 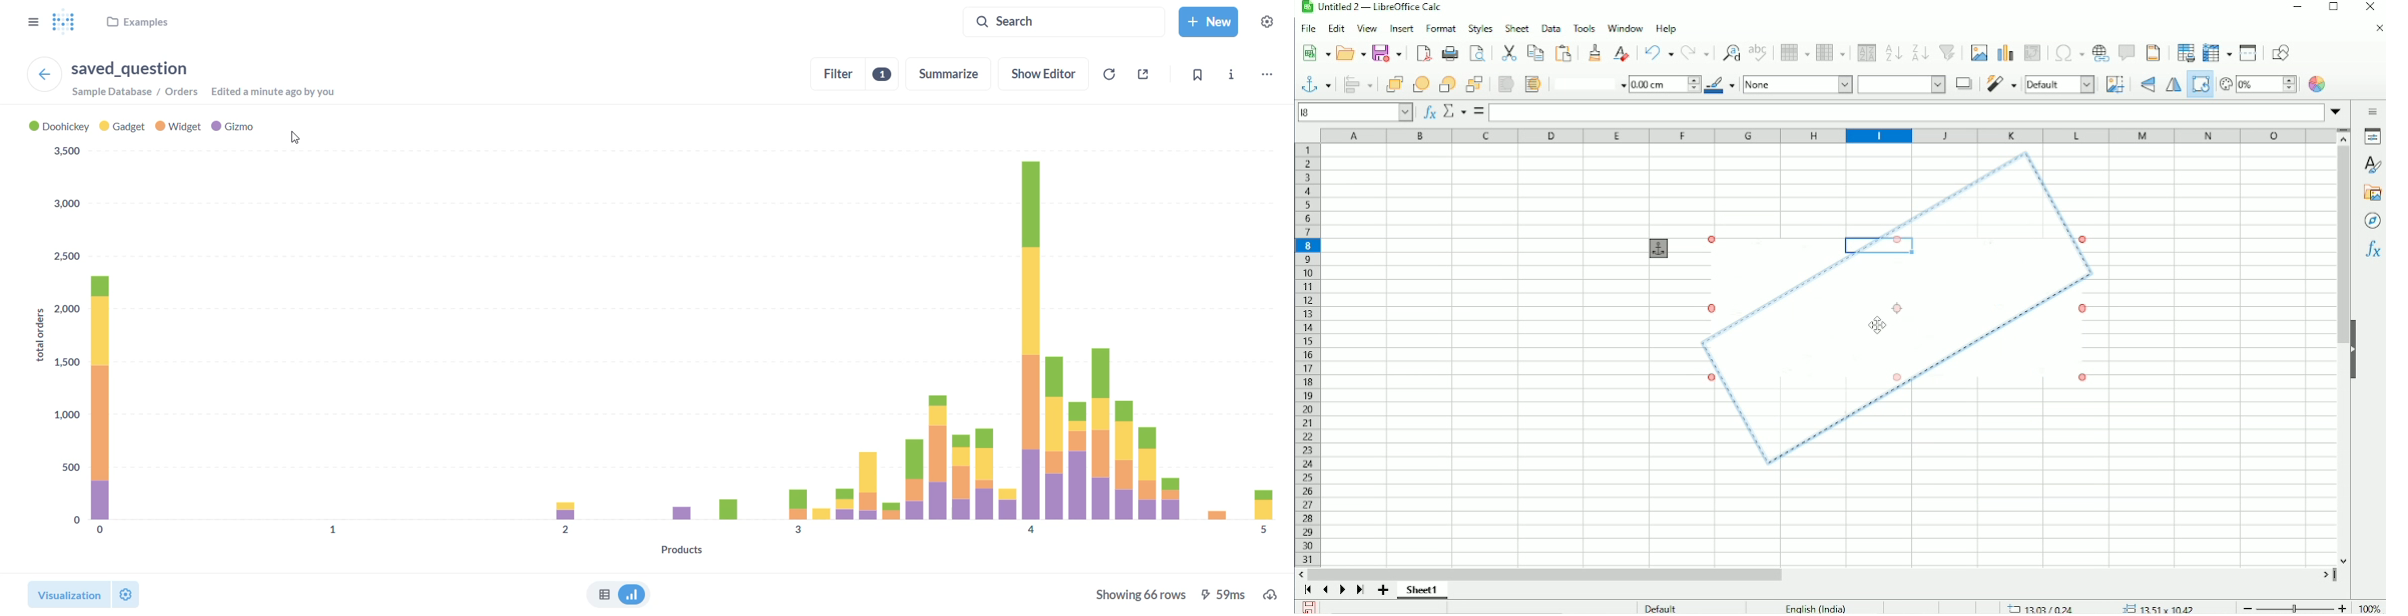 I want to click on visualization, so click(x=88, y=594).